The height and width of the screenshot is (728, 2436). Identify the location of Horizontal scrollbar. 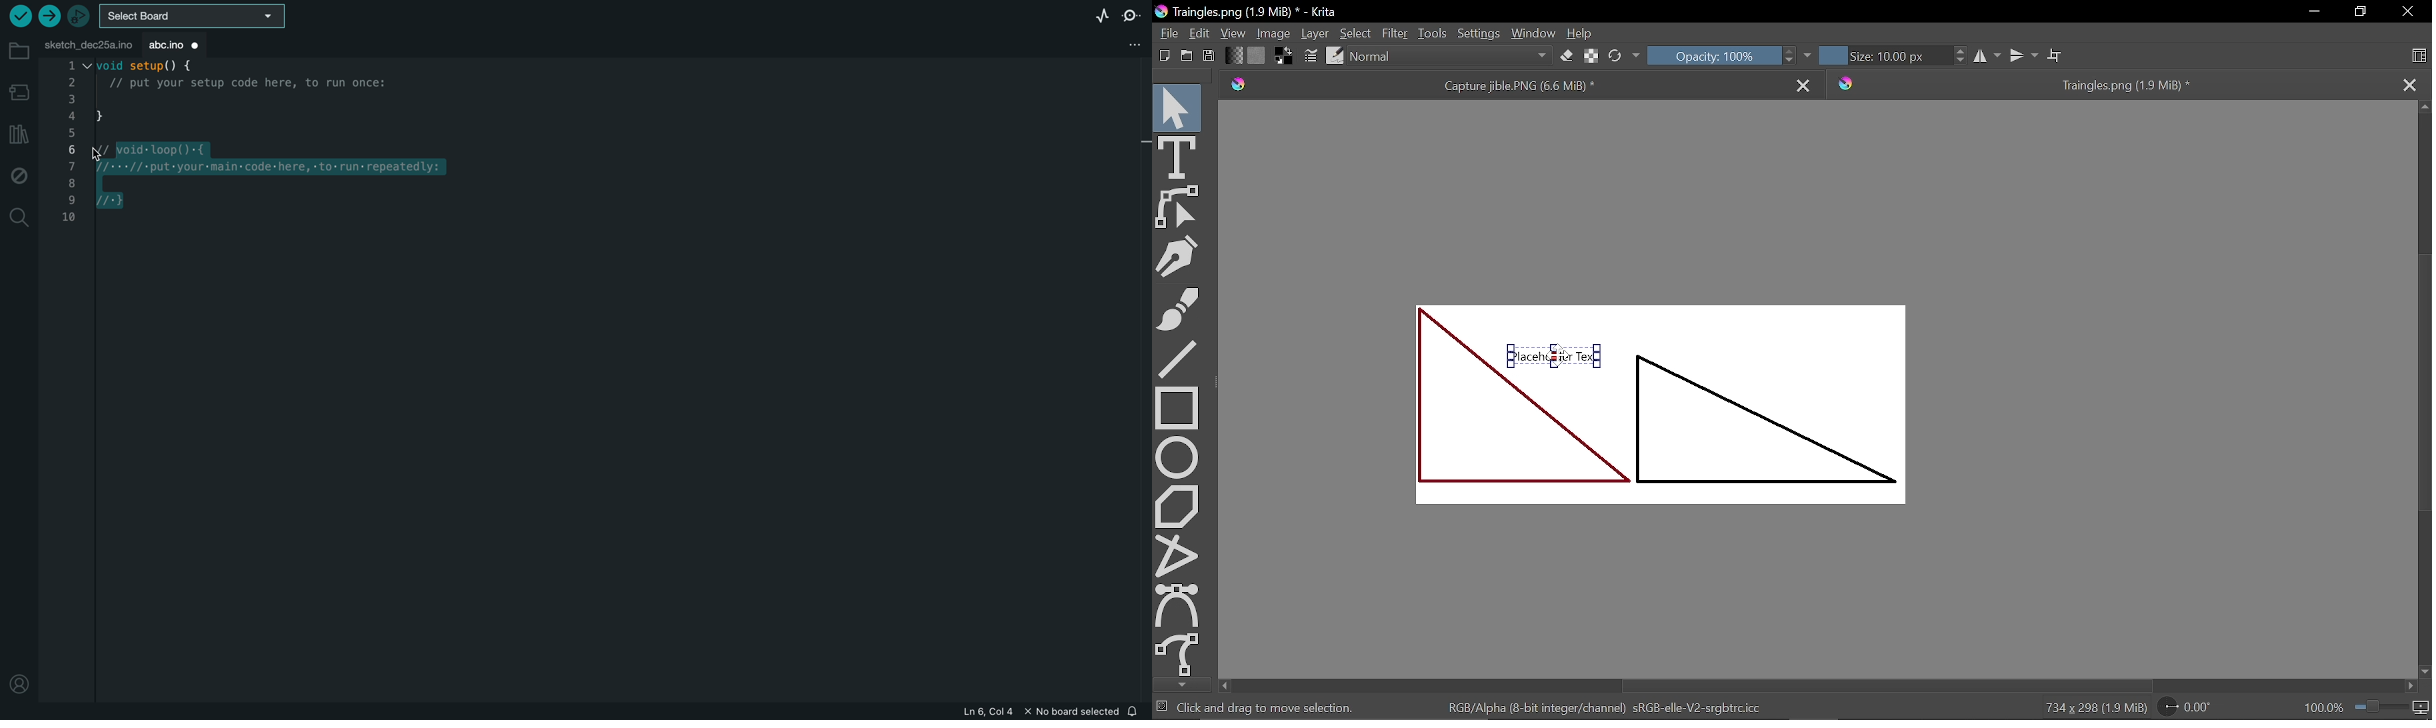
(1823, 685).